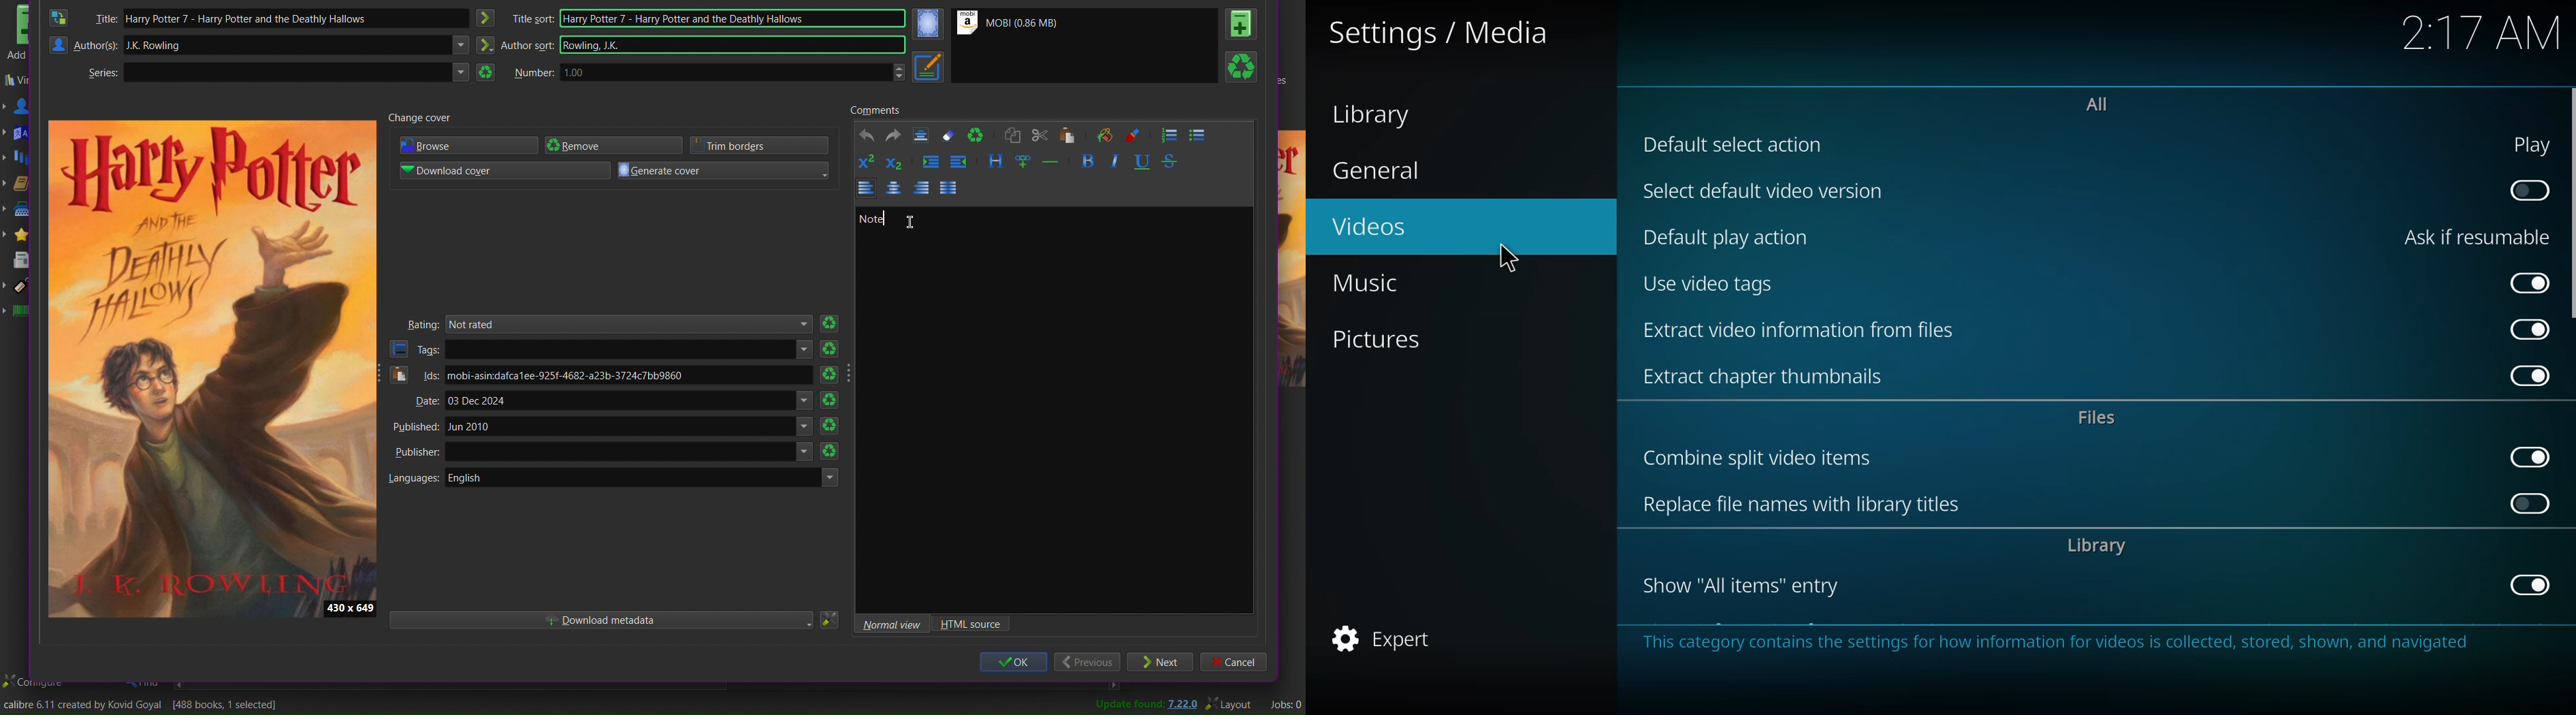 The width and height of the screenshot is (2576, 728). I want to click on Title, so click(108, 18).